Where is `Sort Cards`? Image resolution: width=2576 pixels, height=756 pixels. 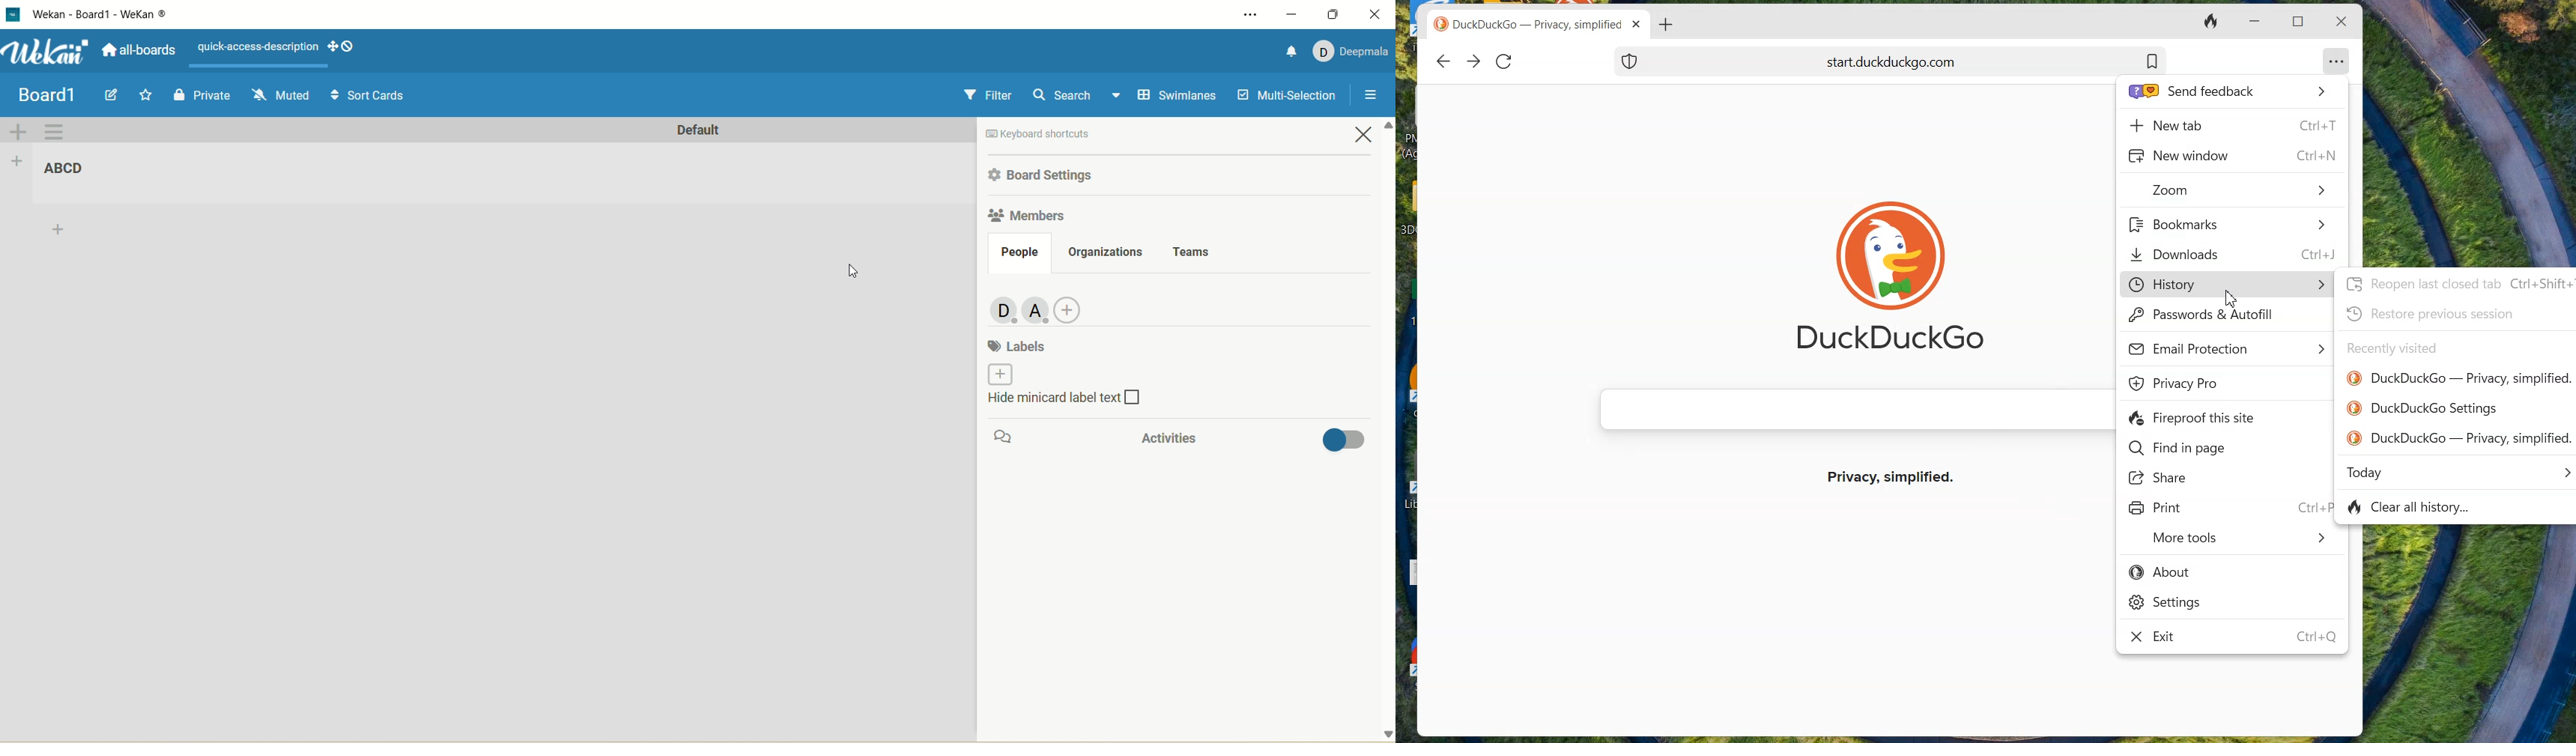
Sort Cards is located at coordinates (366, 94).